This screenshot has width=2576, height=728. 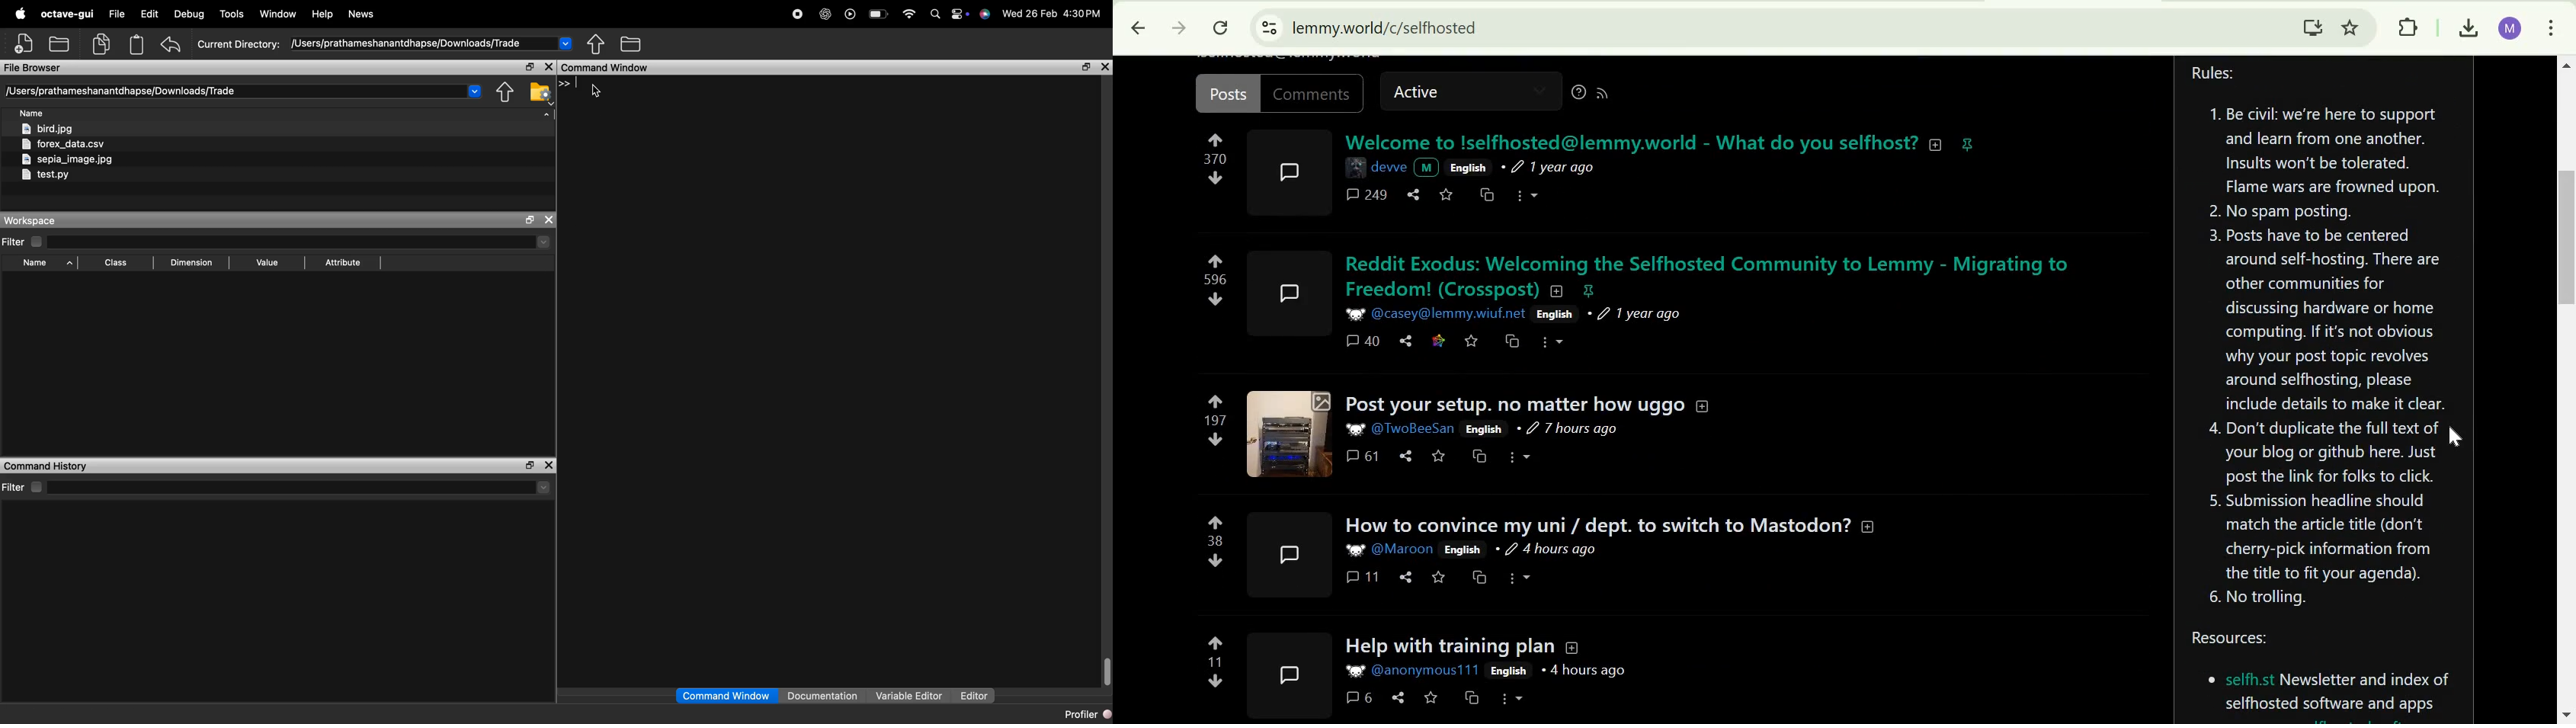 I want to click on View site information, so click(x=1270, y=28).